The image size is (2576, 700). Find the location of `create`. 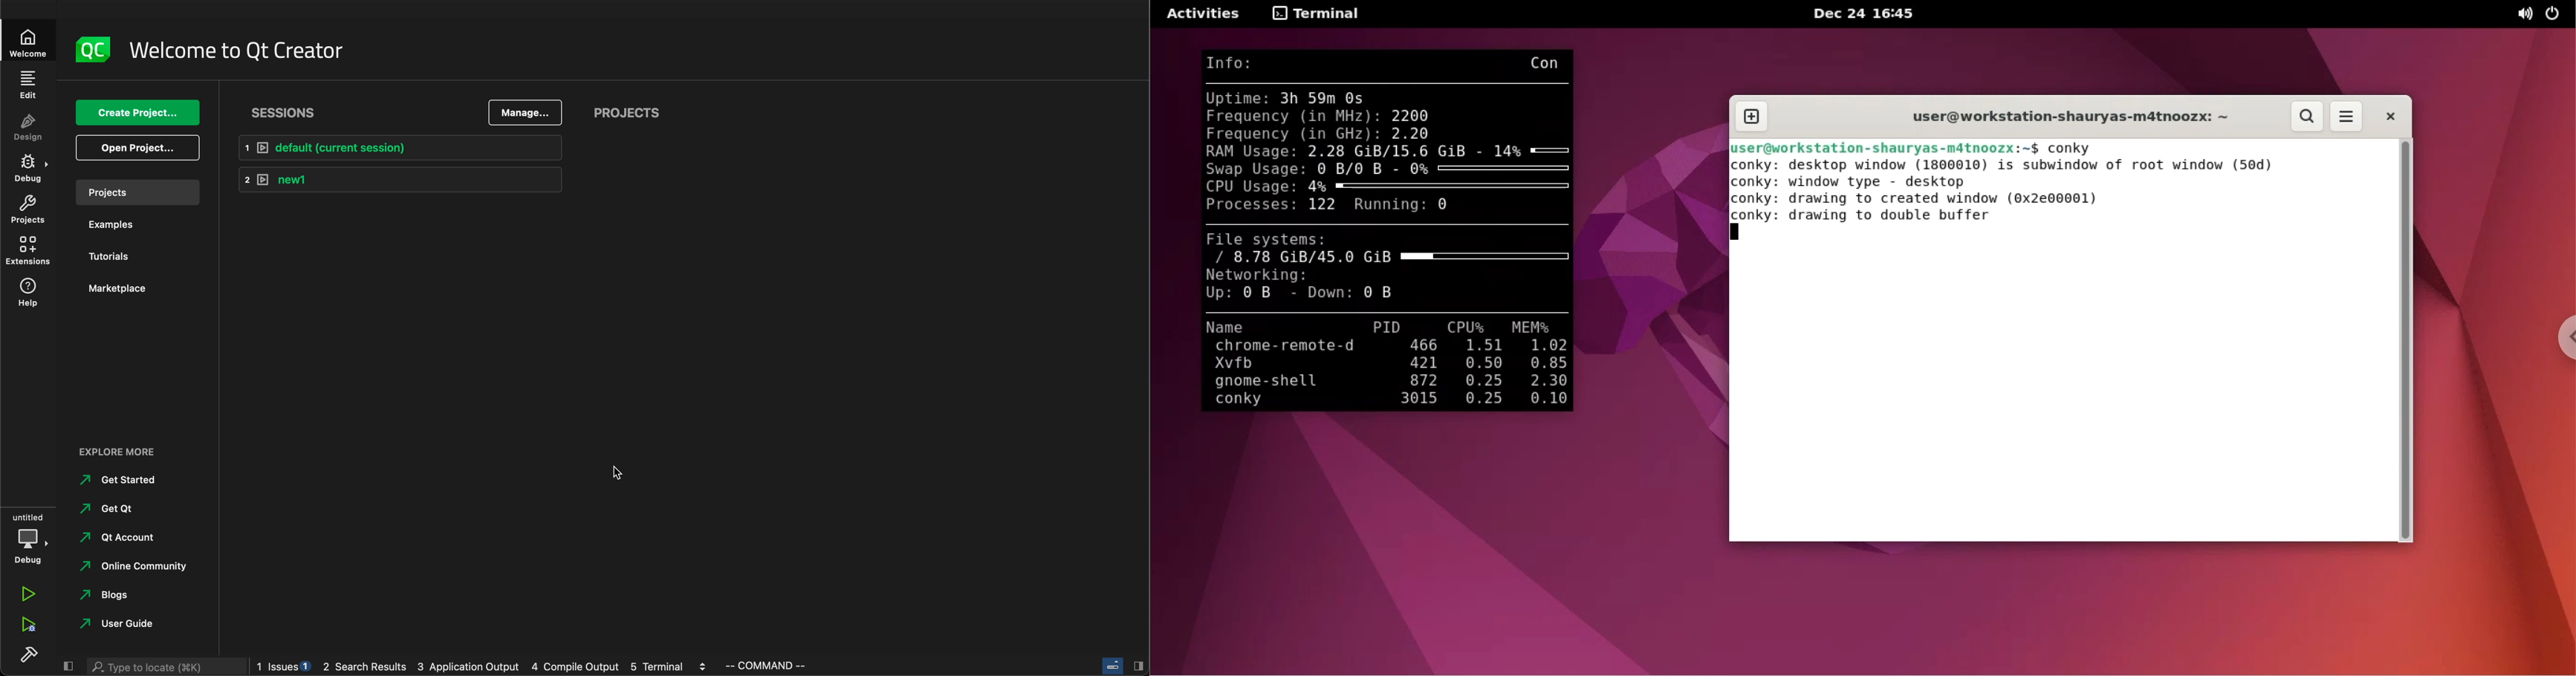

create is located at coordinates (136, 112).